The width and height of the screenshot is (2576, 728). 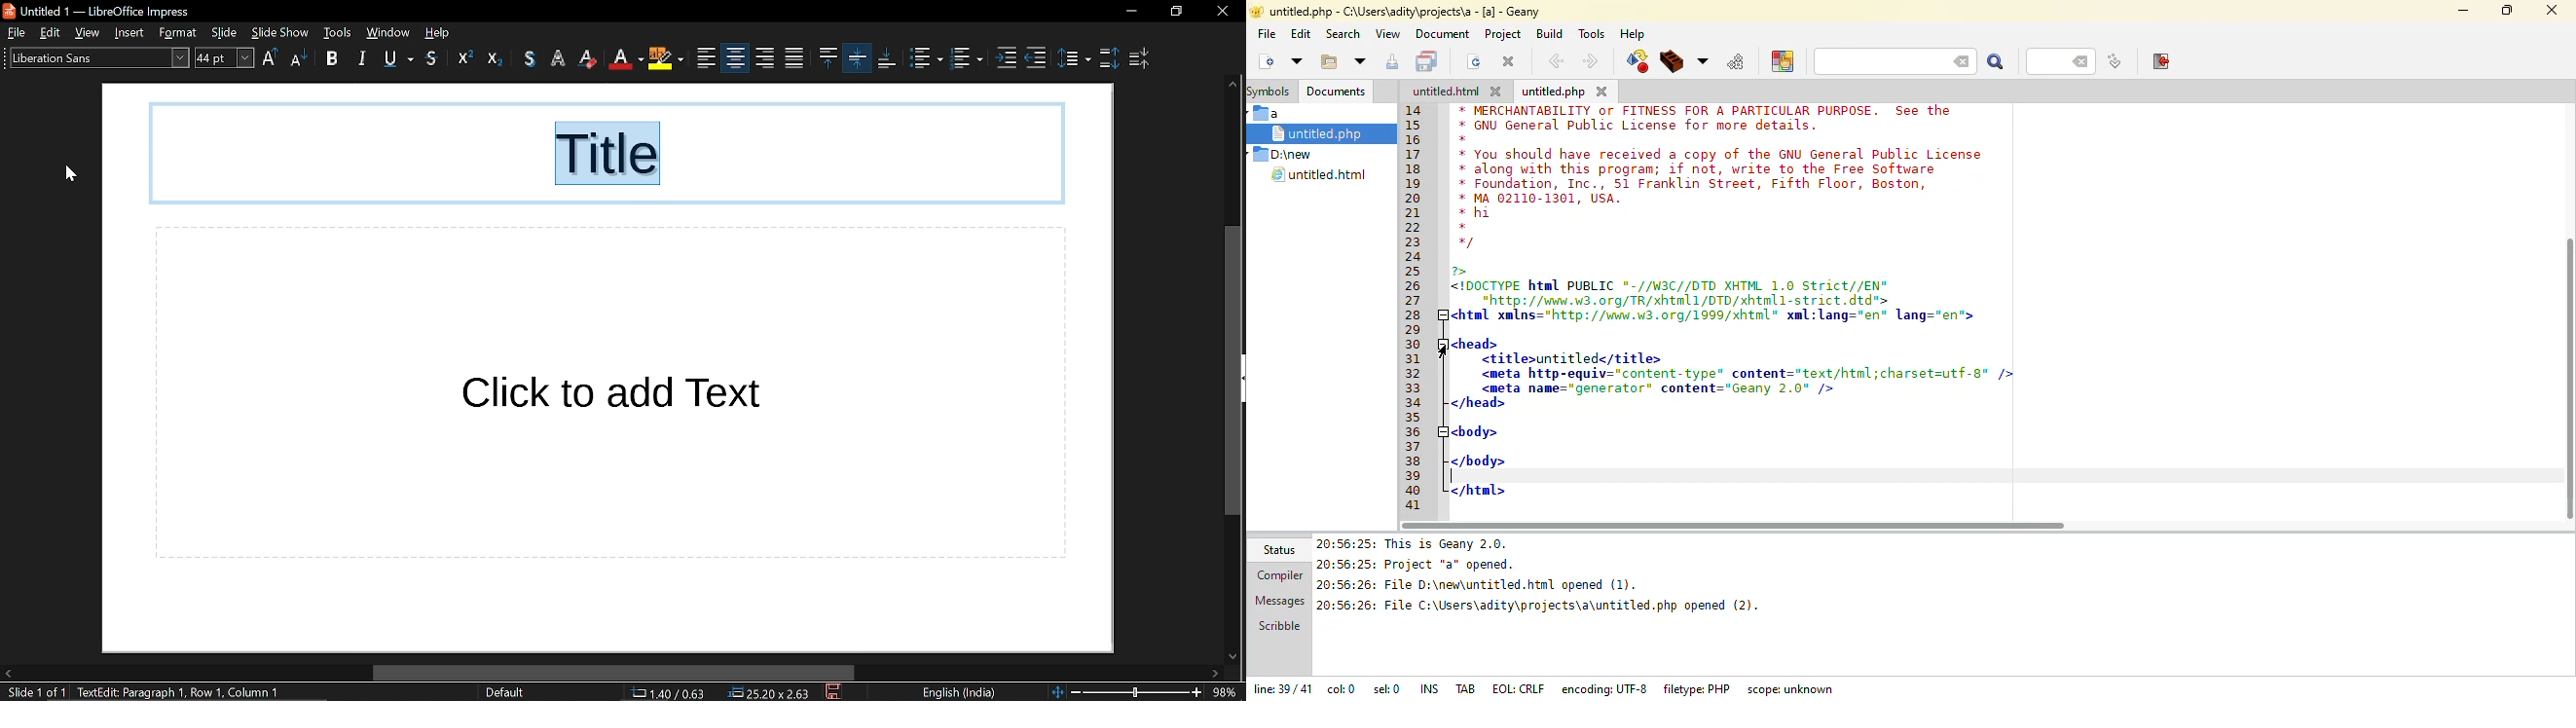 I want to click on untitled.php, so click(x=1317, y=134).